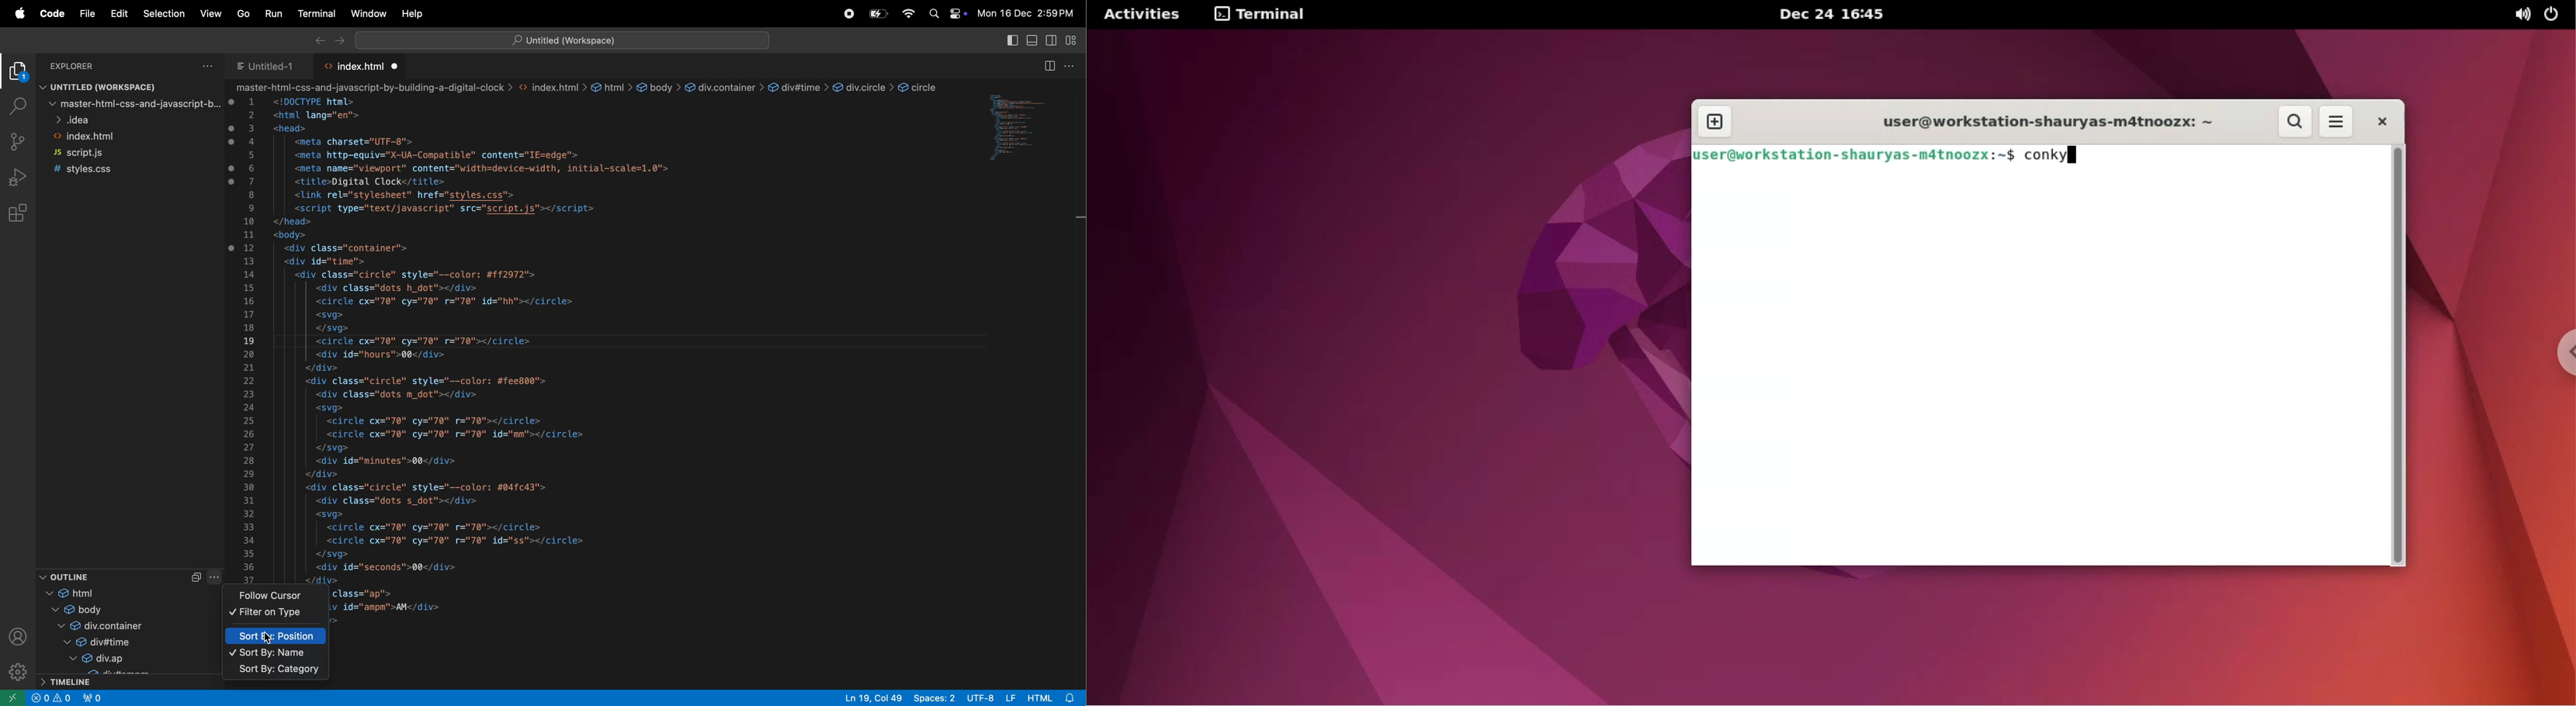 The height and width of the screenshot is (728, 2576). I want to click on html alert, so click(1051, 698).